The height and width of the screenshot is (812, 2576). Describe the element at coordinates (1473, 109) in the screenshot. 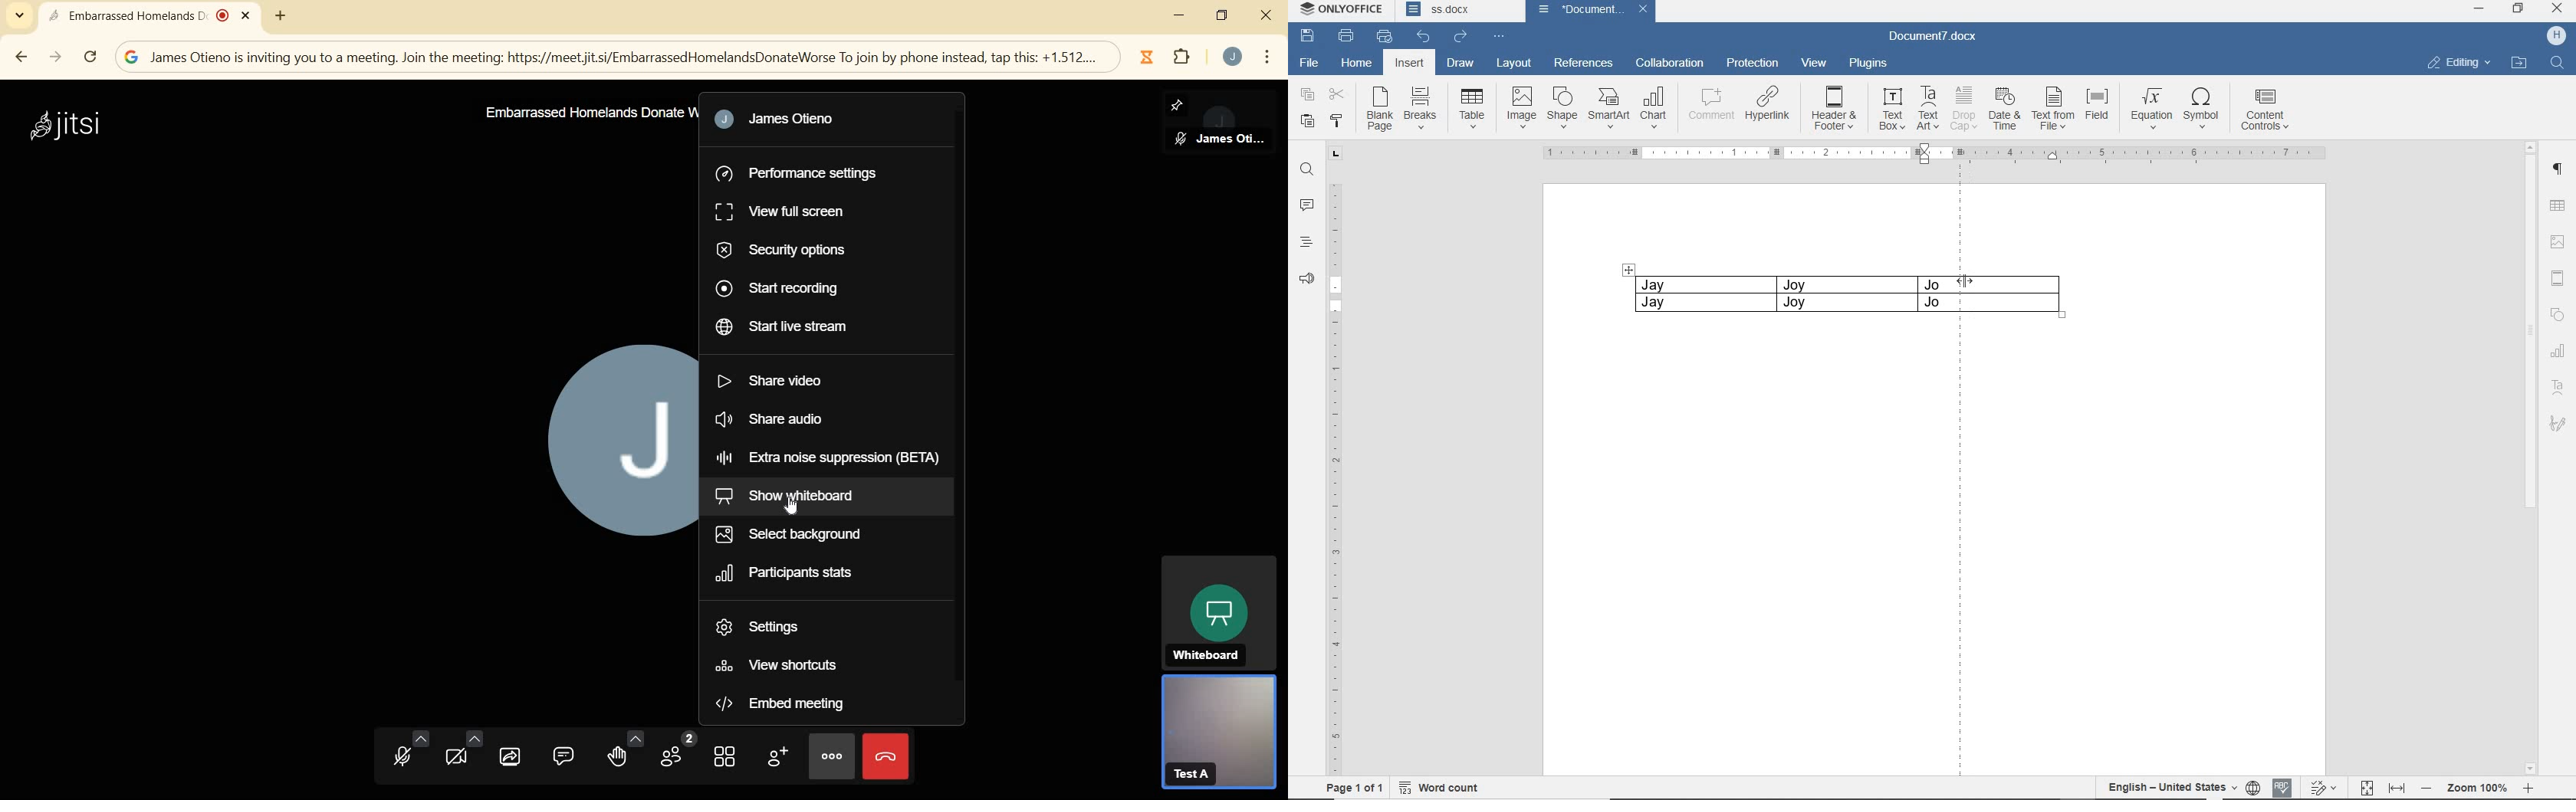

I see `TABLE` at that location.